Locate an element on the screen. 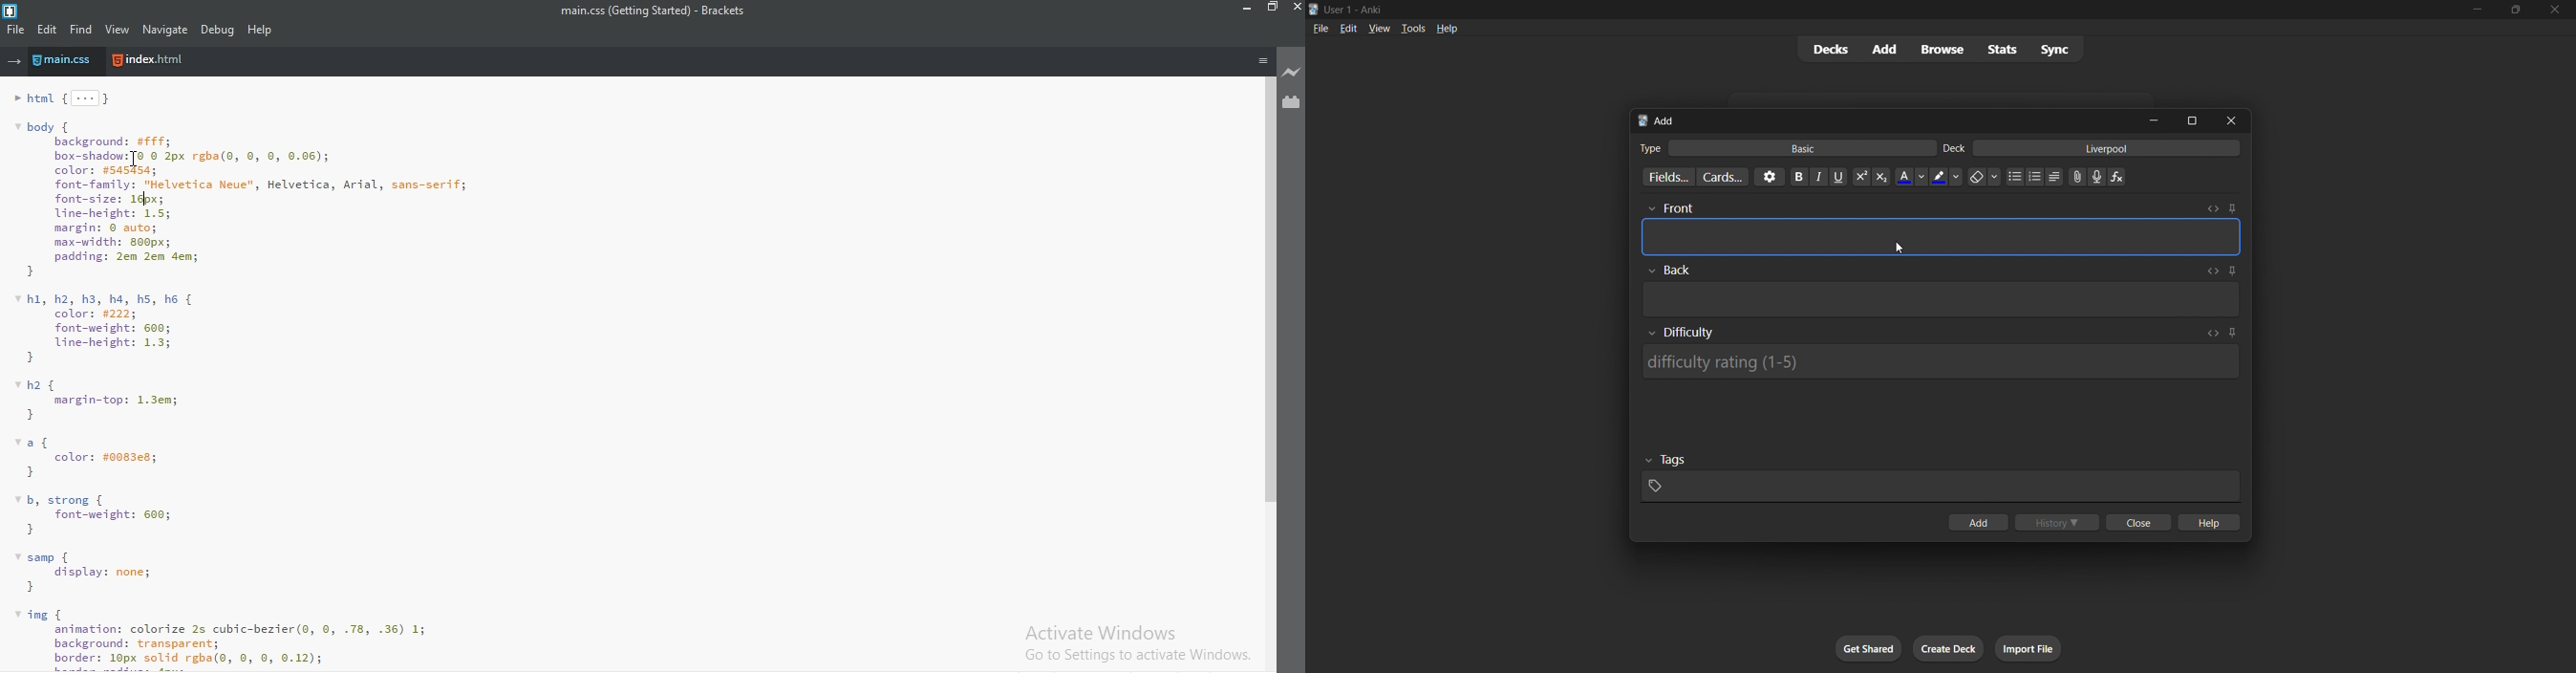 The image size is (2576, 700). history is located at coordinates (2057, 522).